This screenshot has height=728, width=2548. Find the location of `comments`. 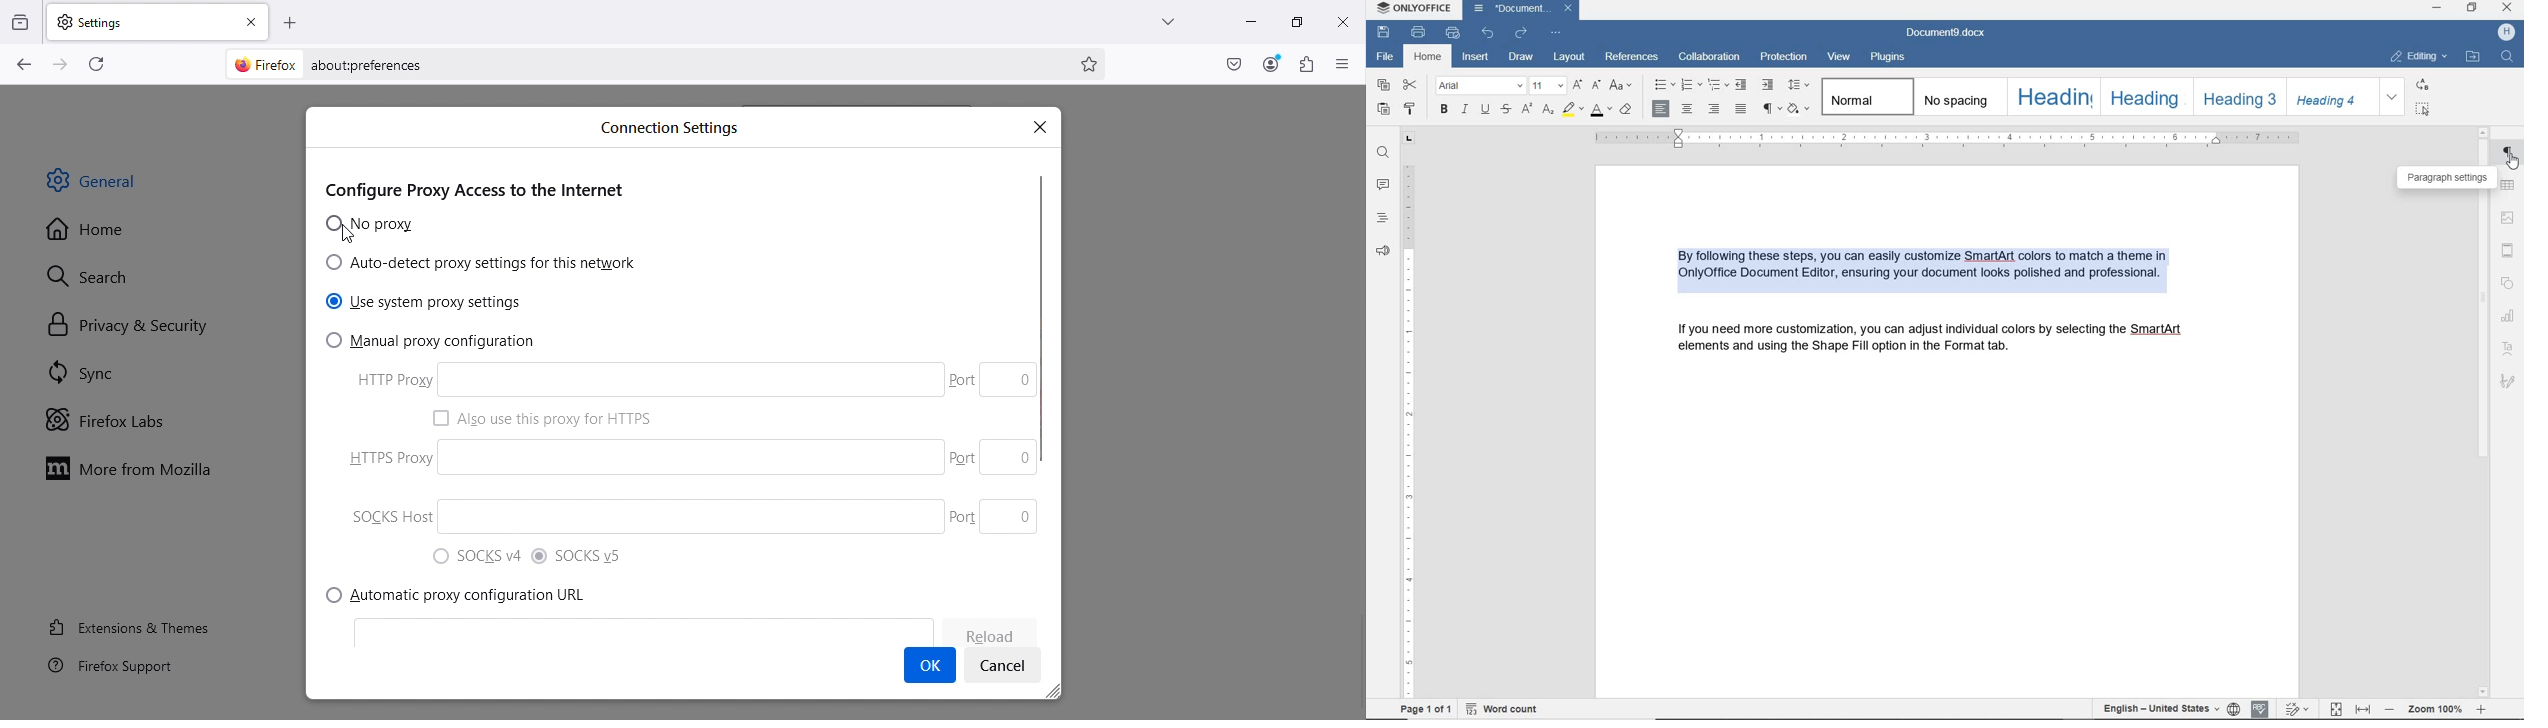

comments is located at coordinates (1383, 187).